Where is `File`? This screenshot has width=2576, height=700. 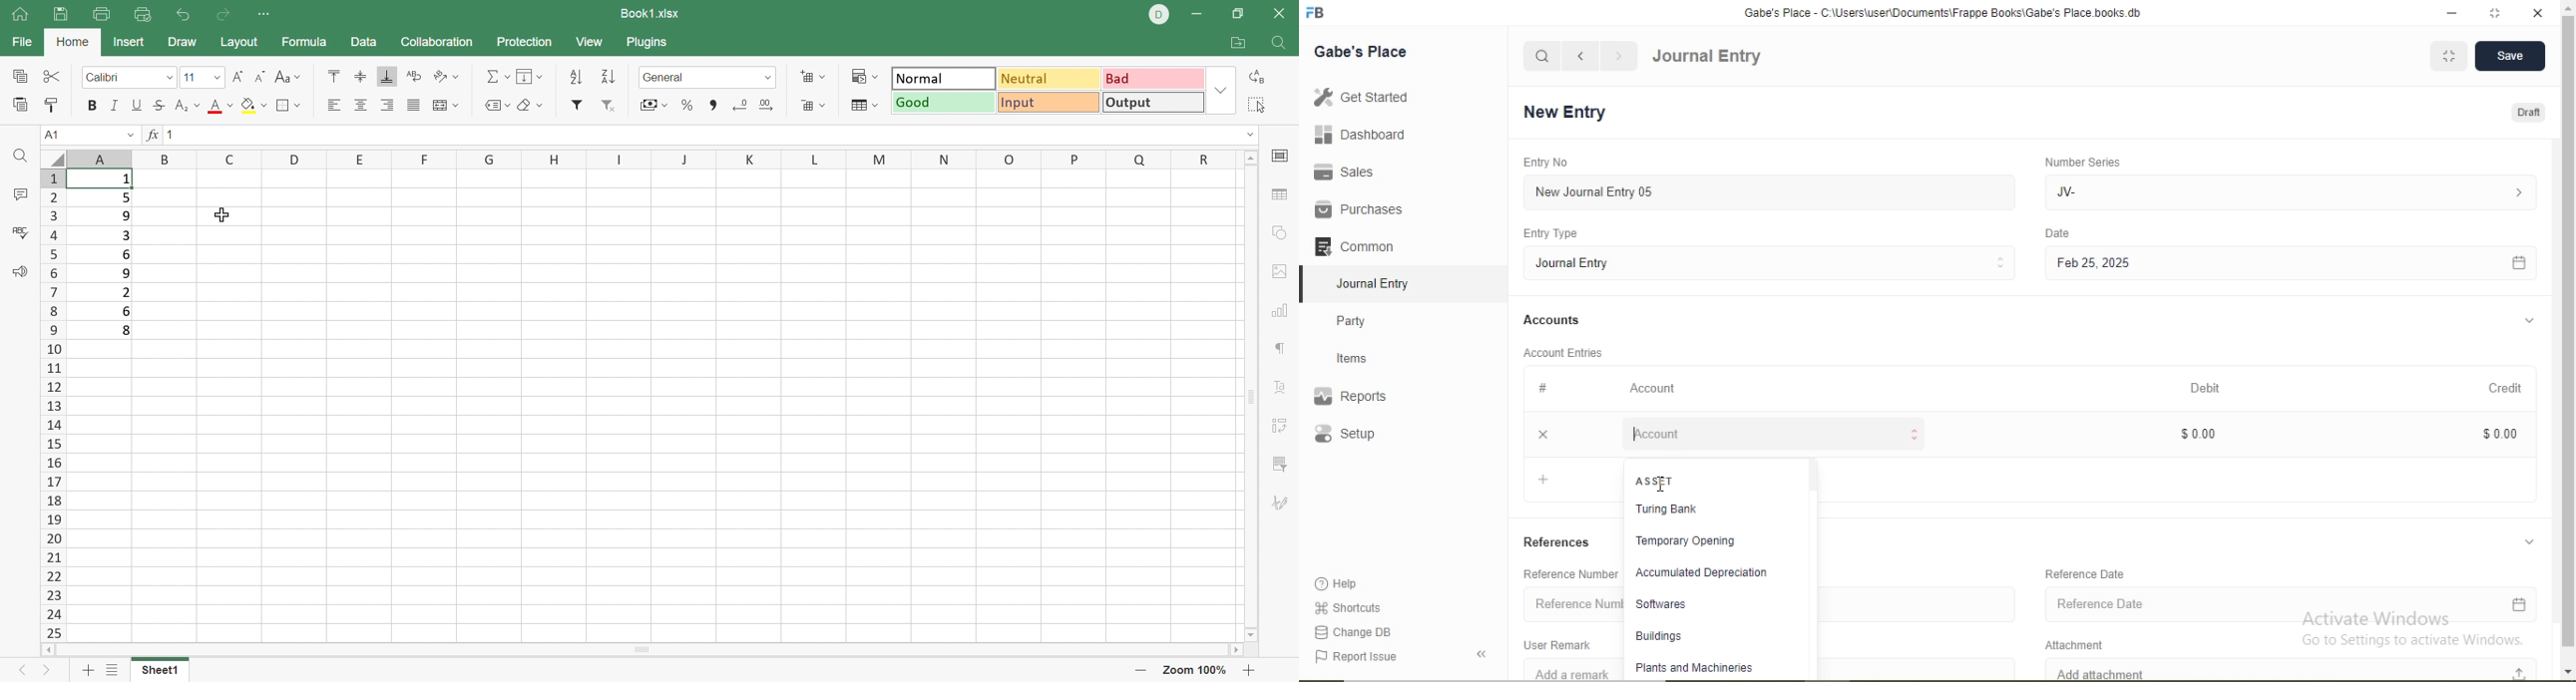 File is located at coordinates (20, 42).